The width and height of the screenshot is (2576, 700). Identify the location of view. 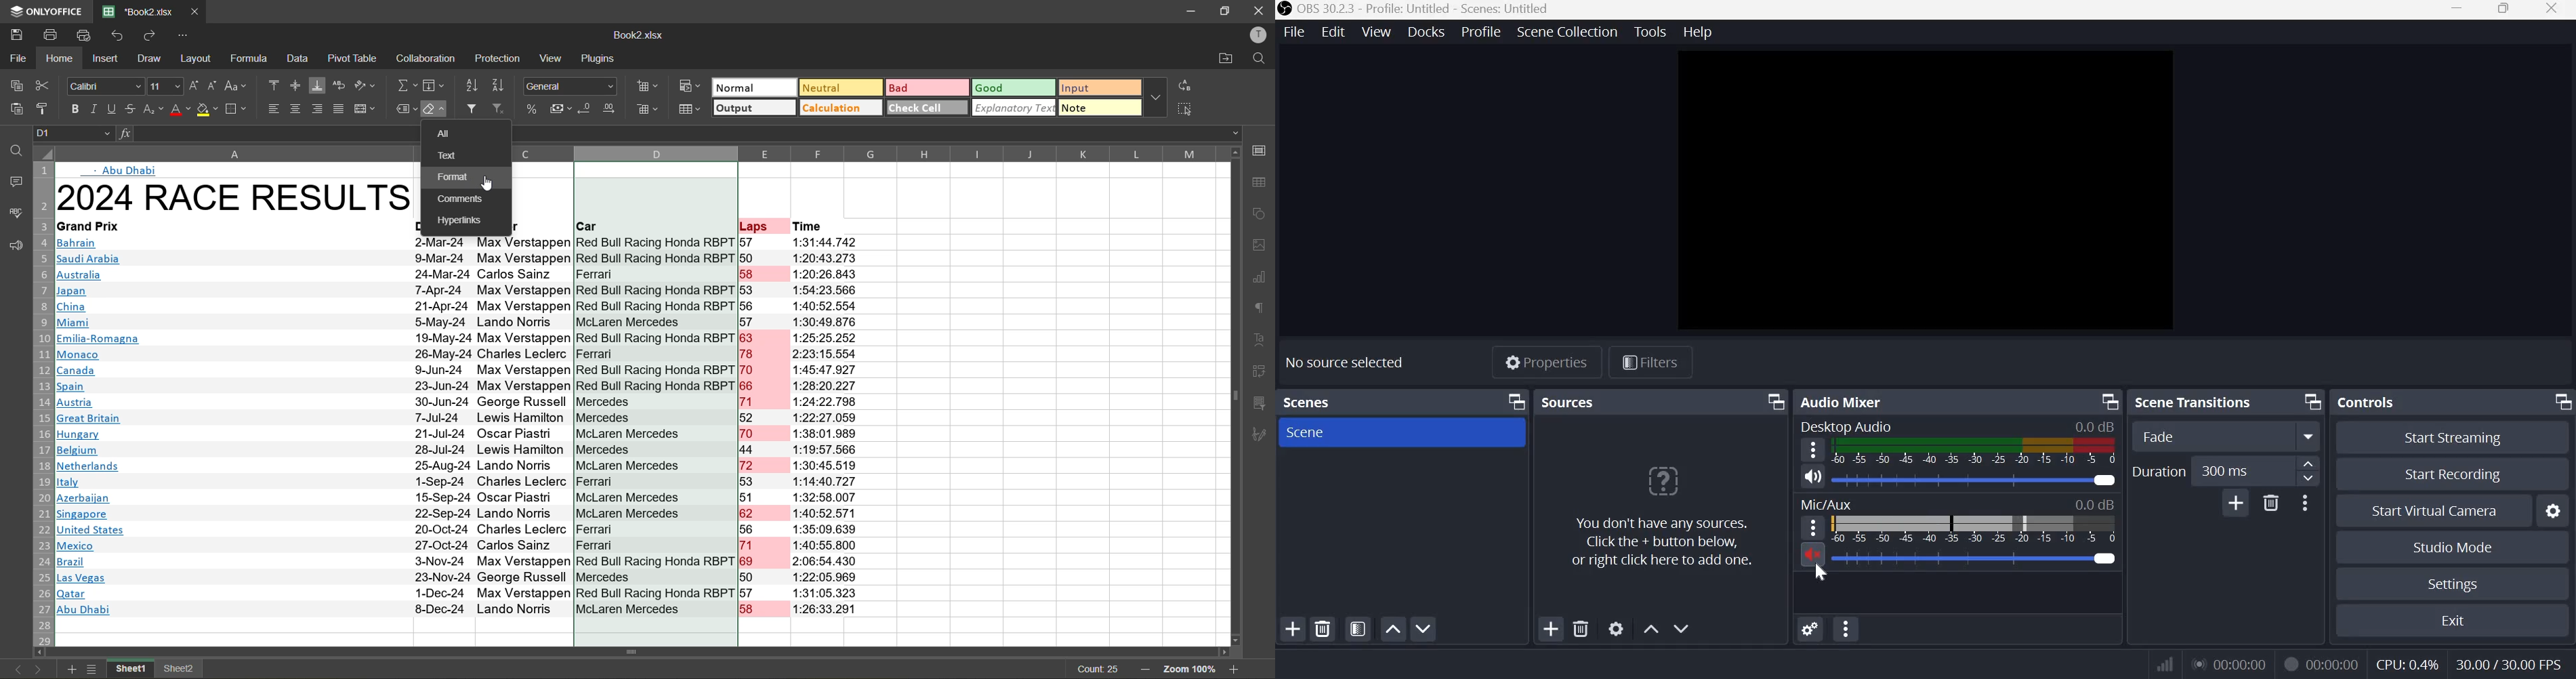
(551, 58).